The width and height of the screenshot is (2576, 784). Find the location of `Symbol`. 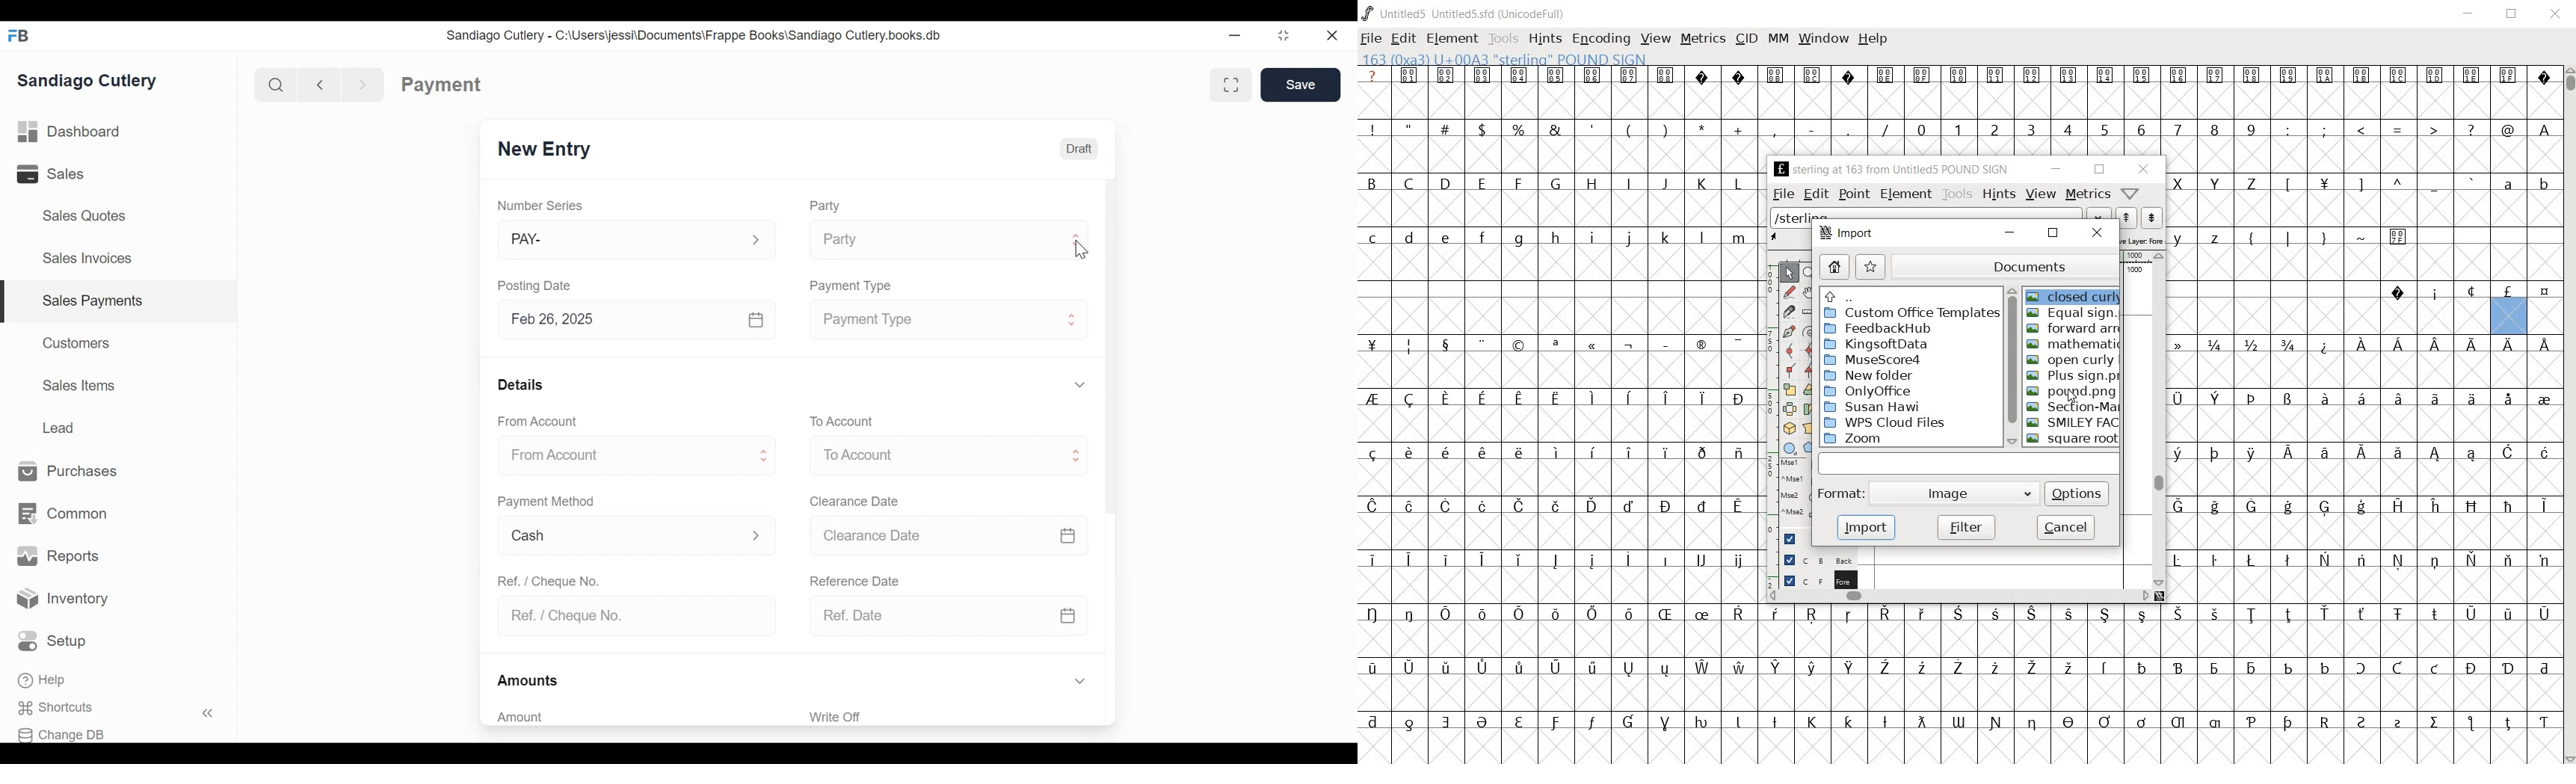

Symbol is located at coordinates (1375, 453).